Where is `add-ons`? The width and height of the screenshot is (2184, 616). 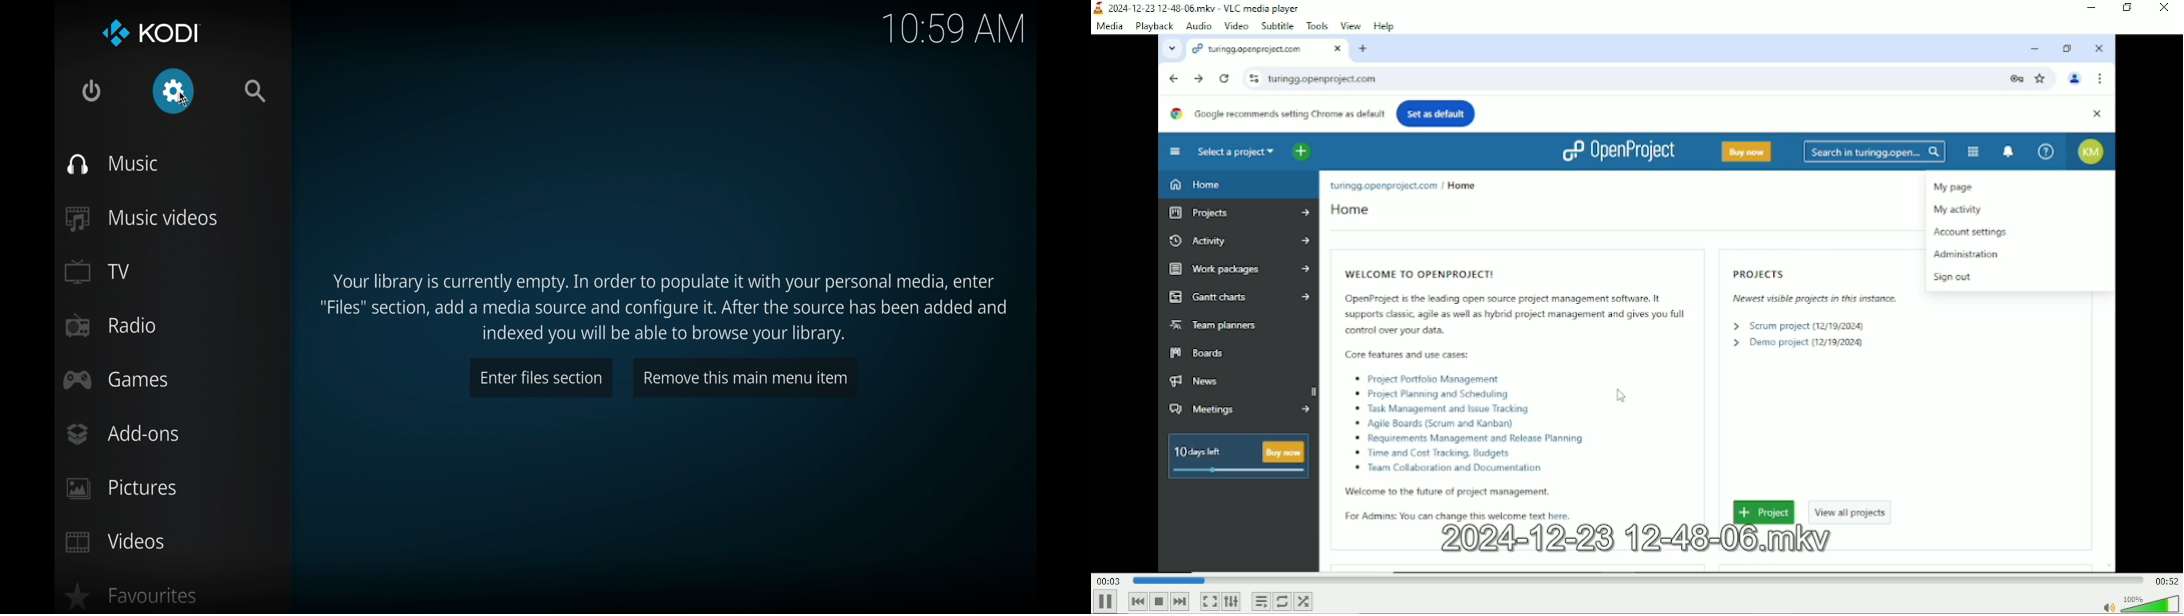
add-ons is located at coordinates (124, 435).